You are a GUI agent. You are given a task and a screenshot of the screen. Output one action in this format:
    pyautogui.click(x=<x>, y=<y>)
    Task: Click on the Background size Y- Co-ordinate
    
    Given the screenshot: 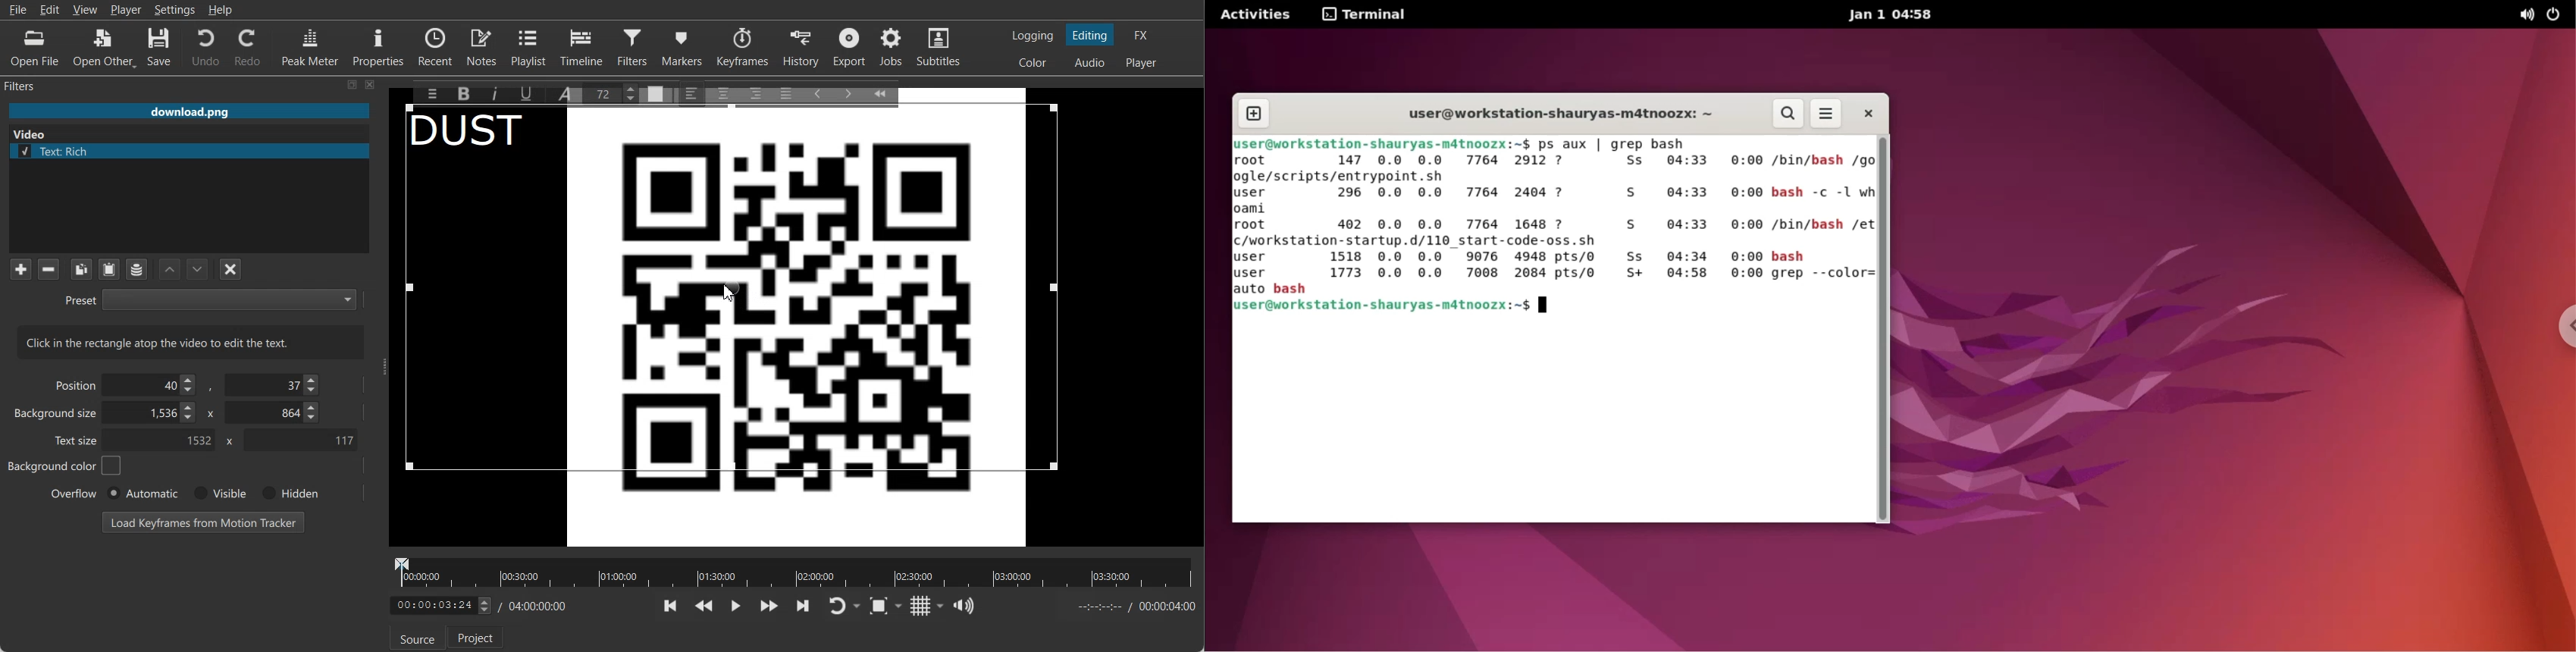 What is the action you would take?
    pyautogui.click(x=274, y=414)
    